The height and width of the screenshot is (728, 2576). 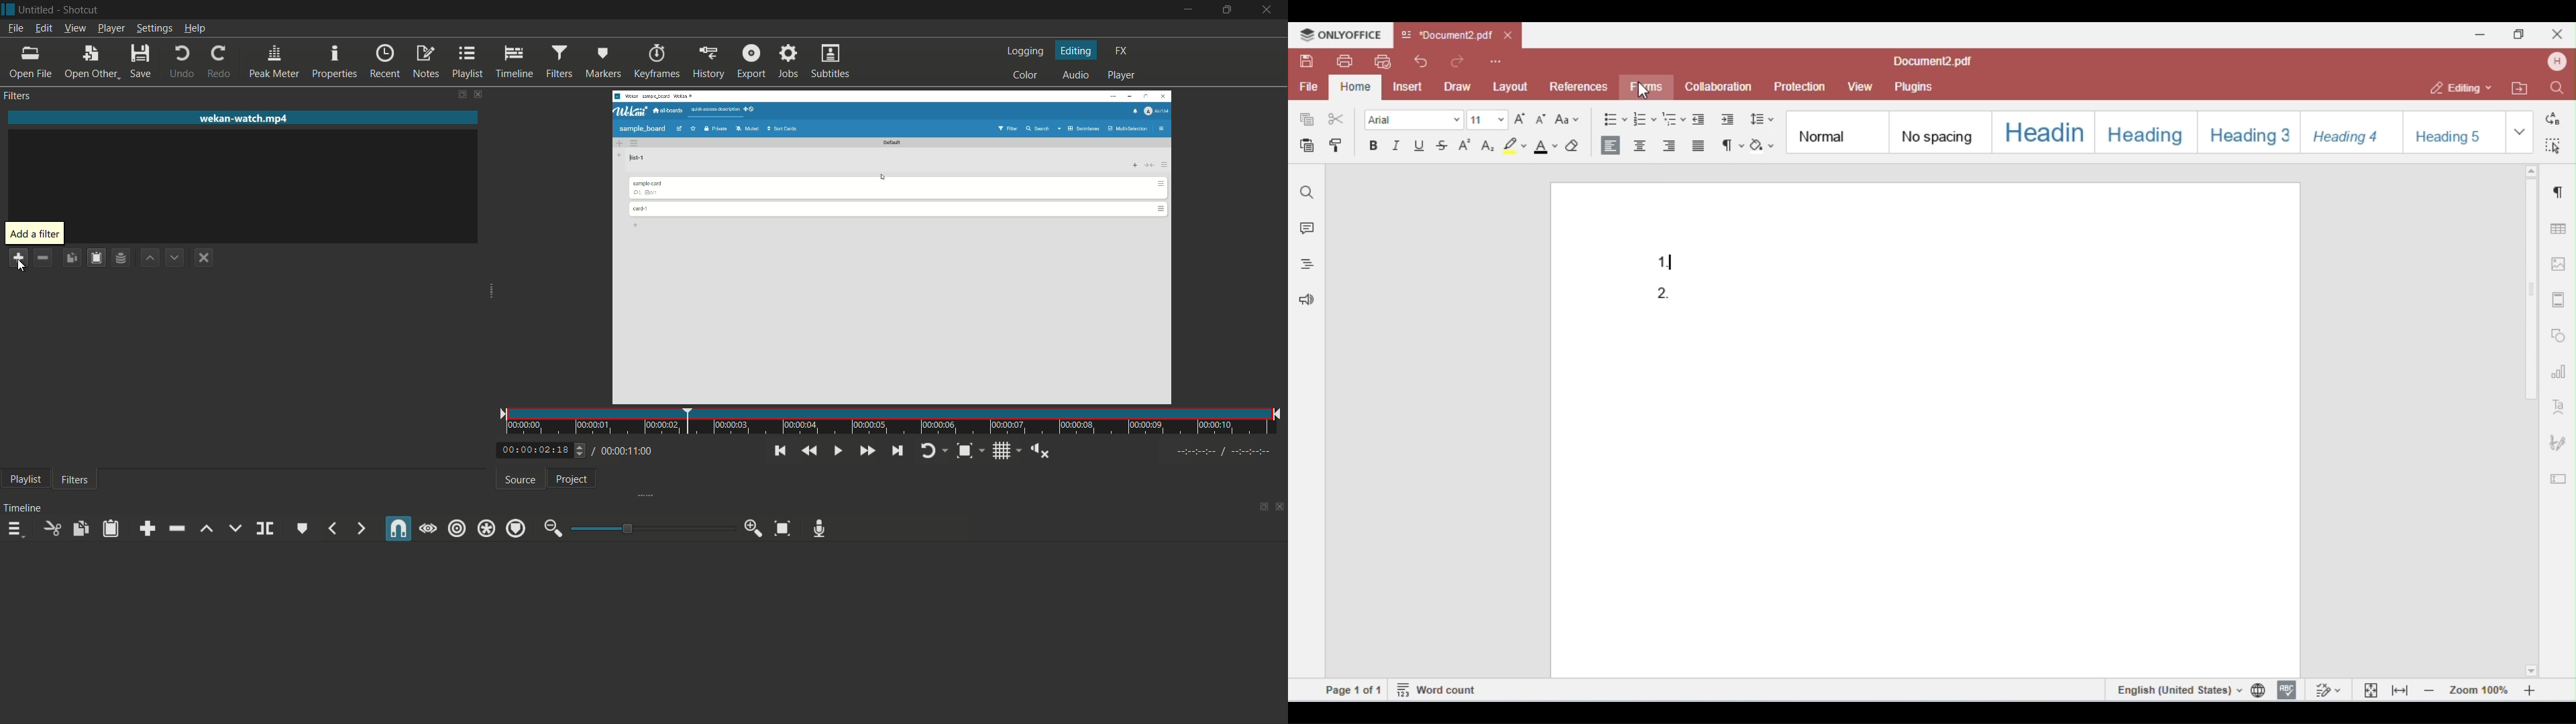 What do you see at coordinates (90, 60) in the screenshot?
I see `open other` at bounding box center [90, 60].